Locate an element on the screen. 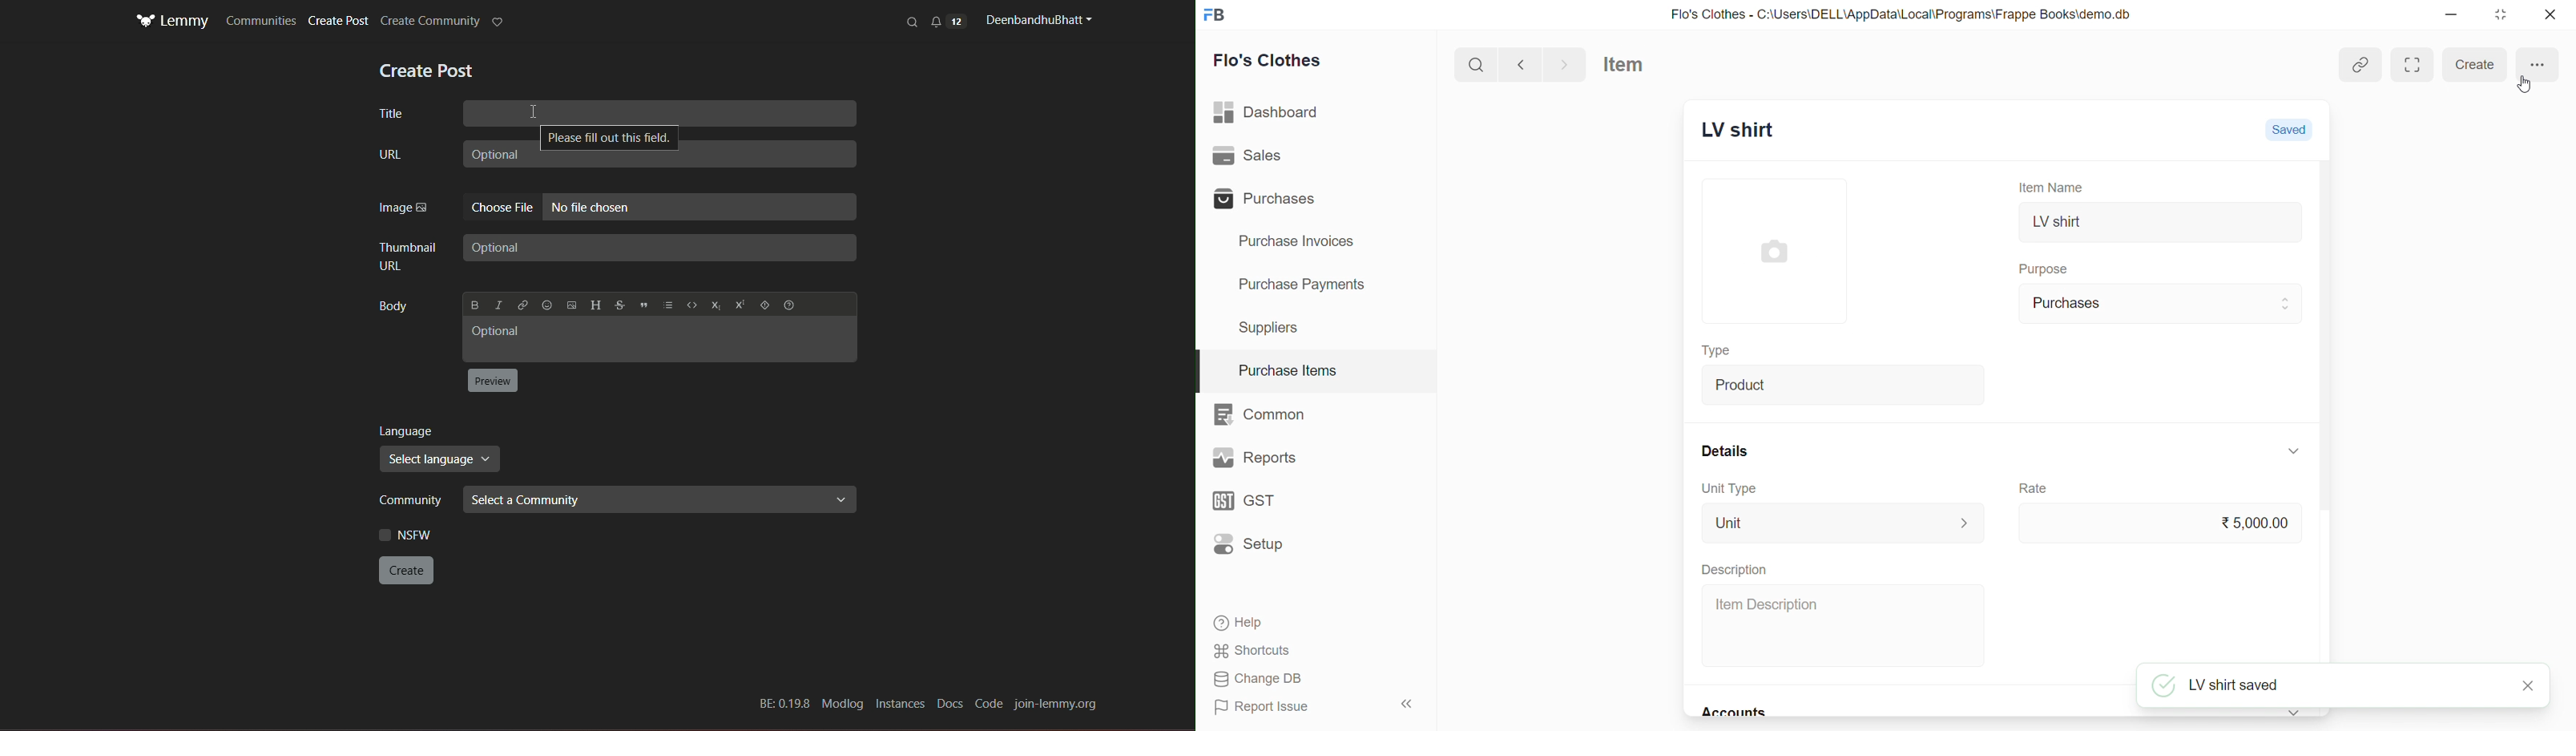 The width and height of the screenshot is (2576, 756). Upload image is located at coordinates (570, 304).